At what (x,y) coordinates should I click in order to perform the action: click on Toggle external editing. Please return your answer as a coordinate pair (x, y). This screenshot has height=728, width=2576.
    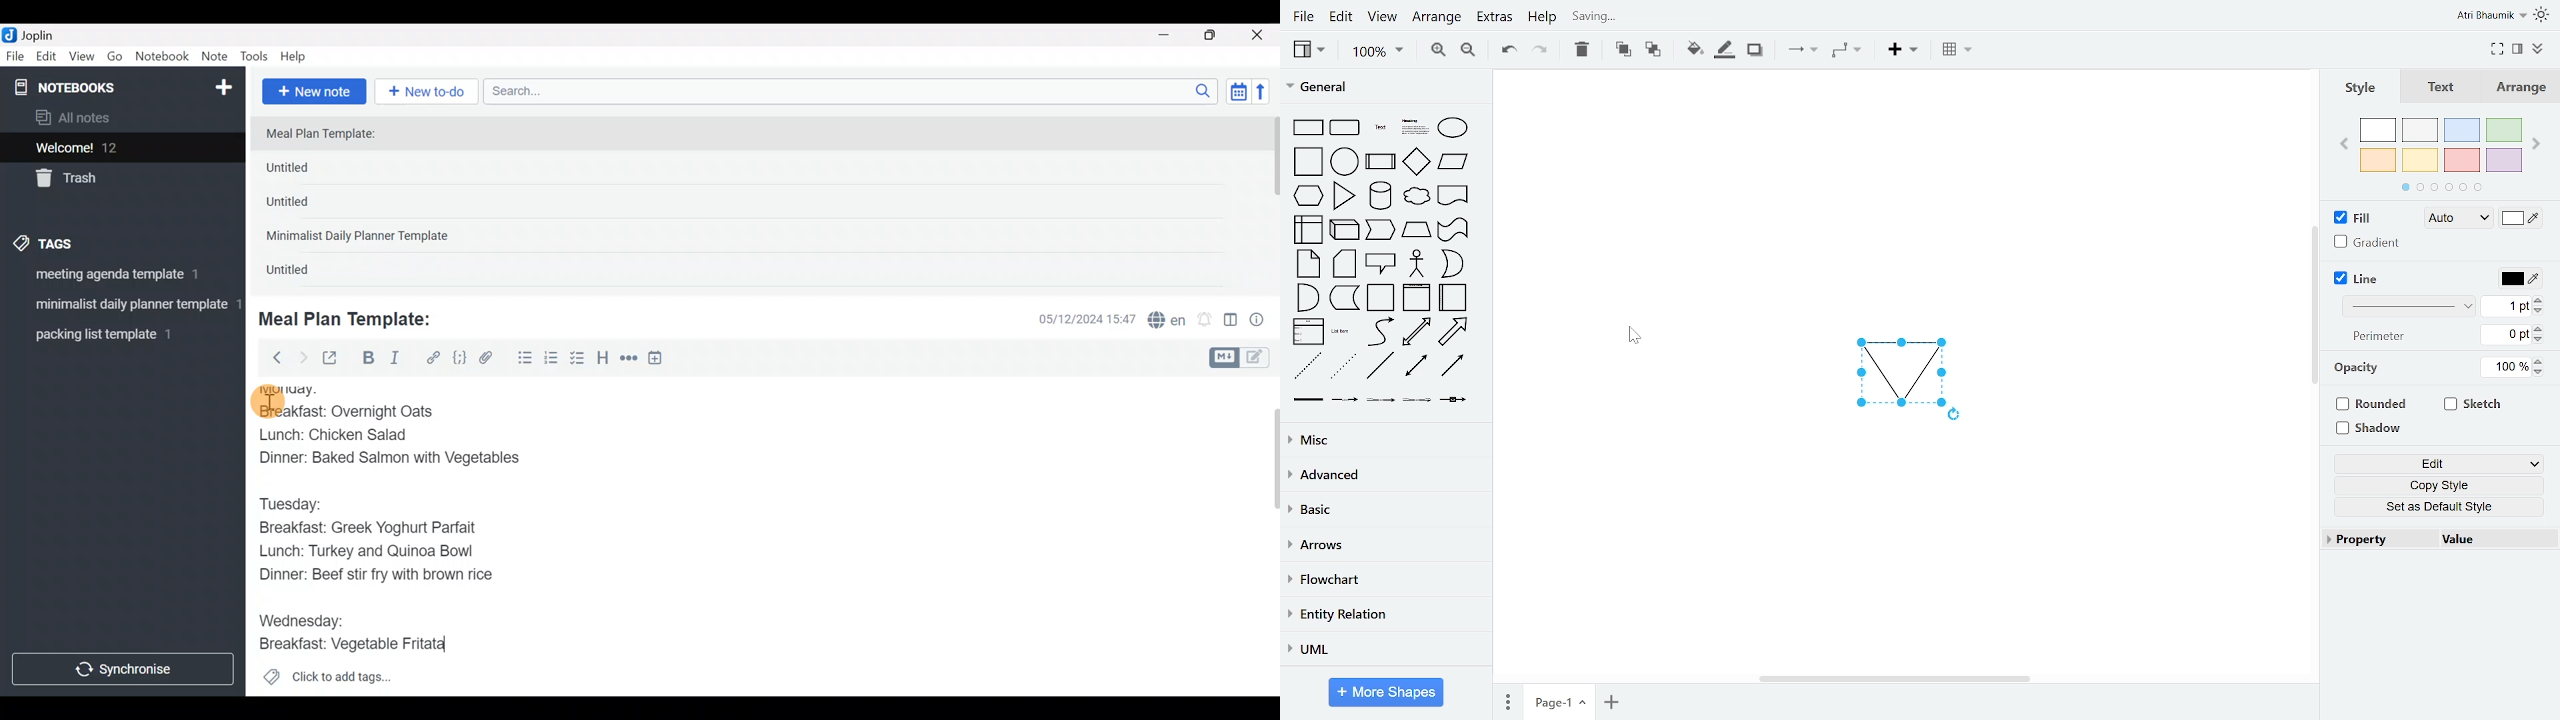
    Looking at the image, I should click on (335, 359).